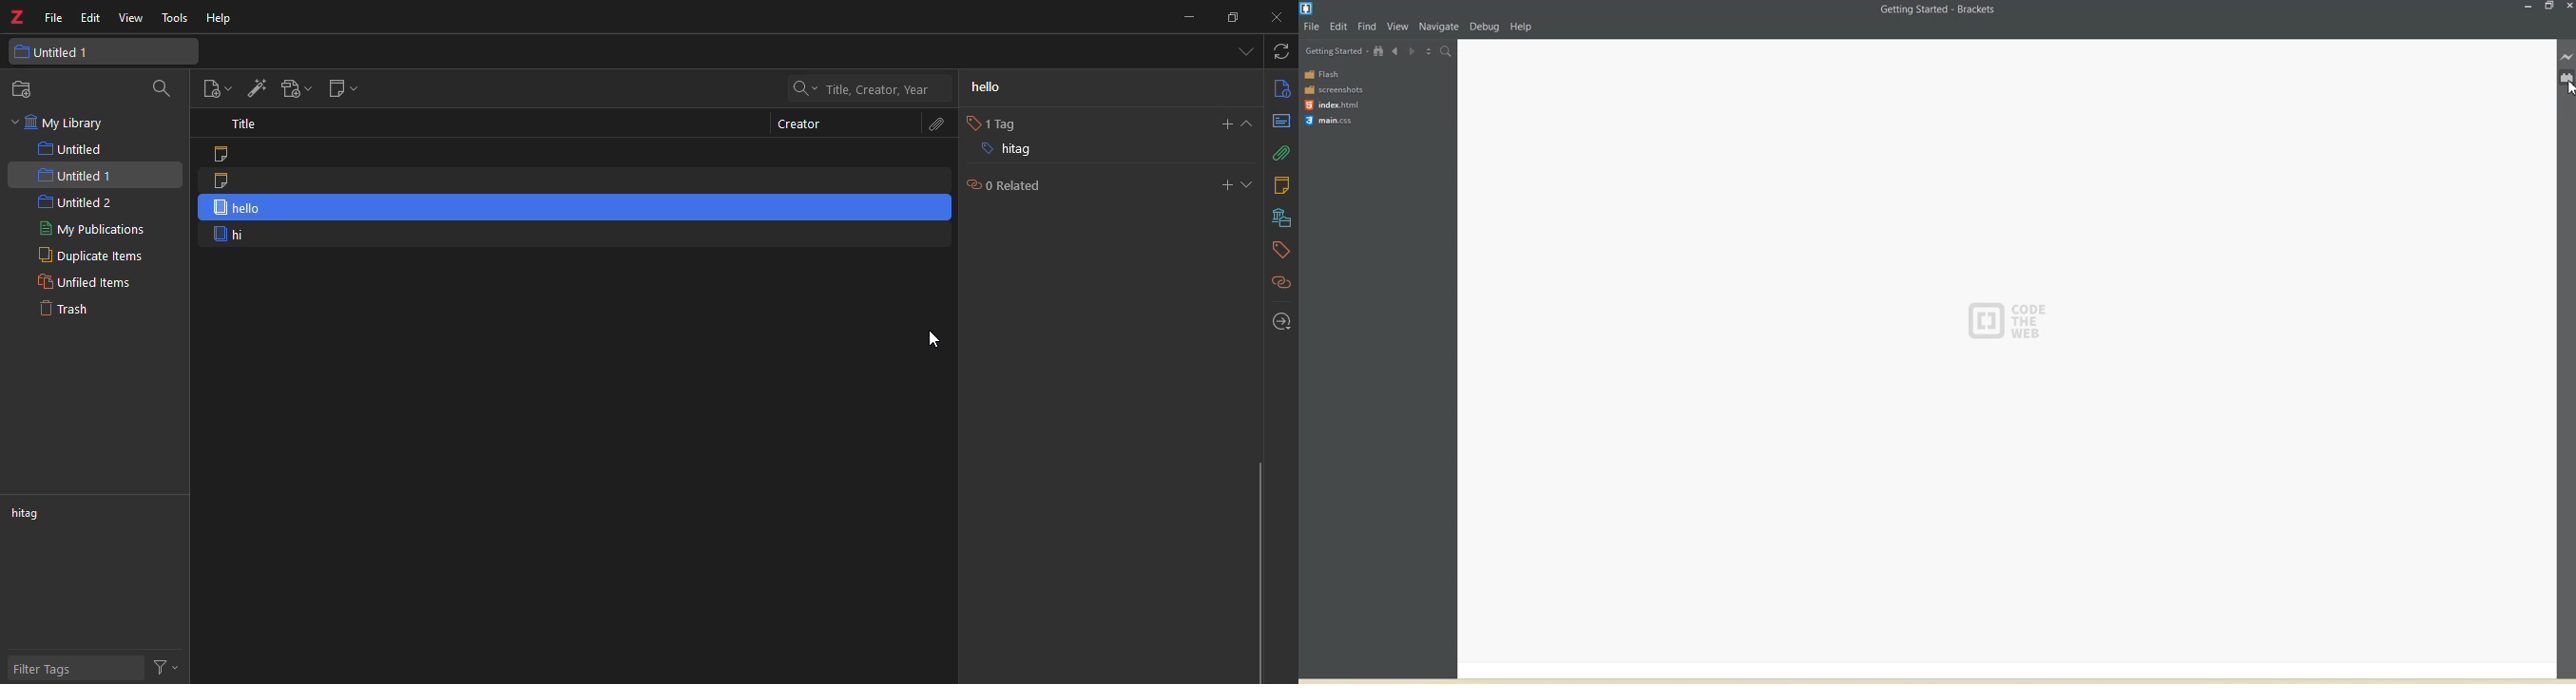  I want to click on filter tags, so click(53, 668).